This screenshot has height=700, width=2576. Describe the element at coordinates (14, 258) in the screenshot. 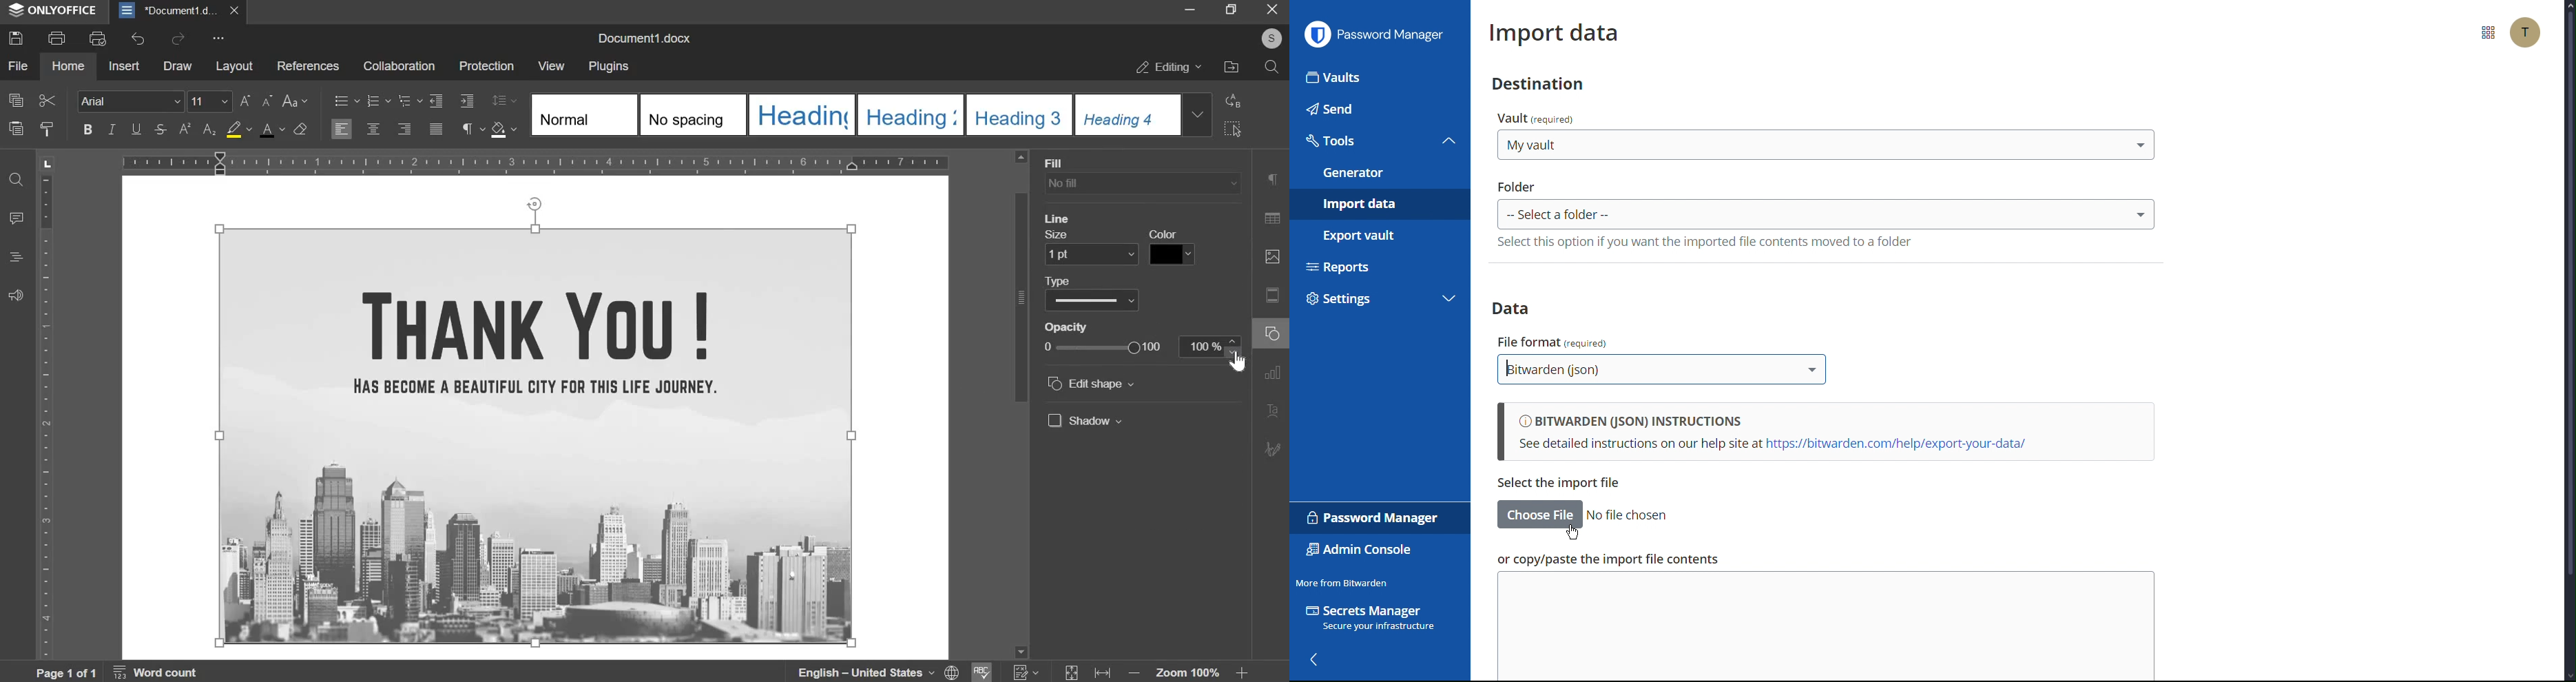

I see `headings` at that location.